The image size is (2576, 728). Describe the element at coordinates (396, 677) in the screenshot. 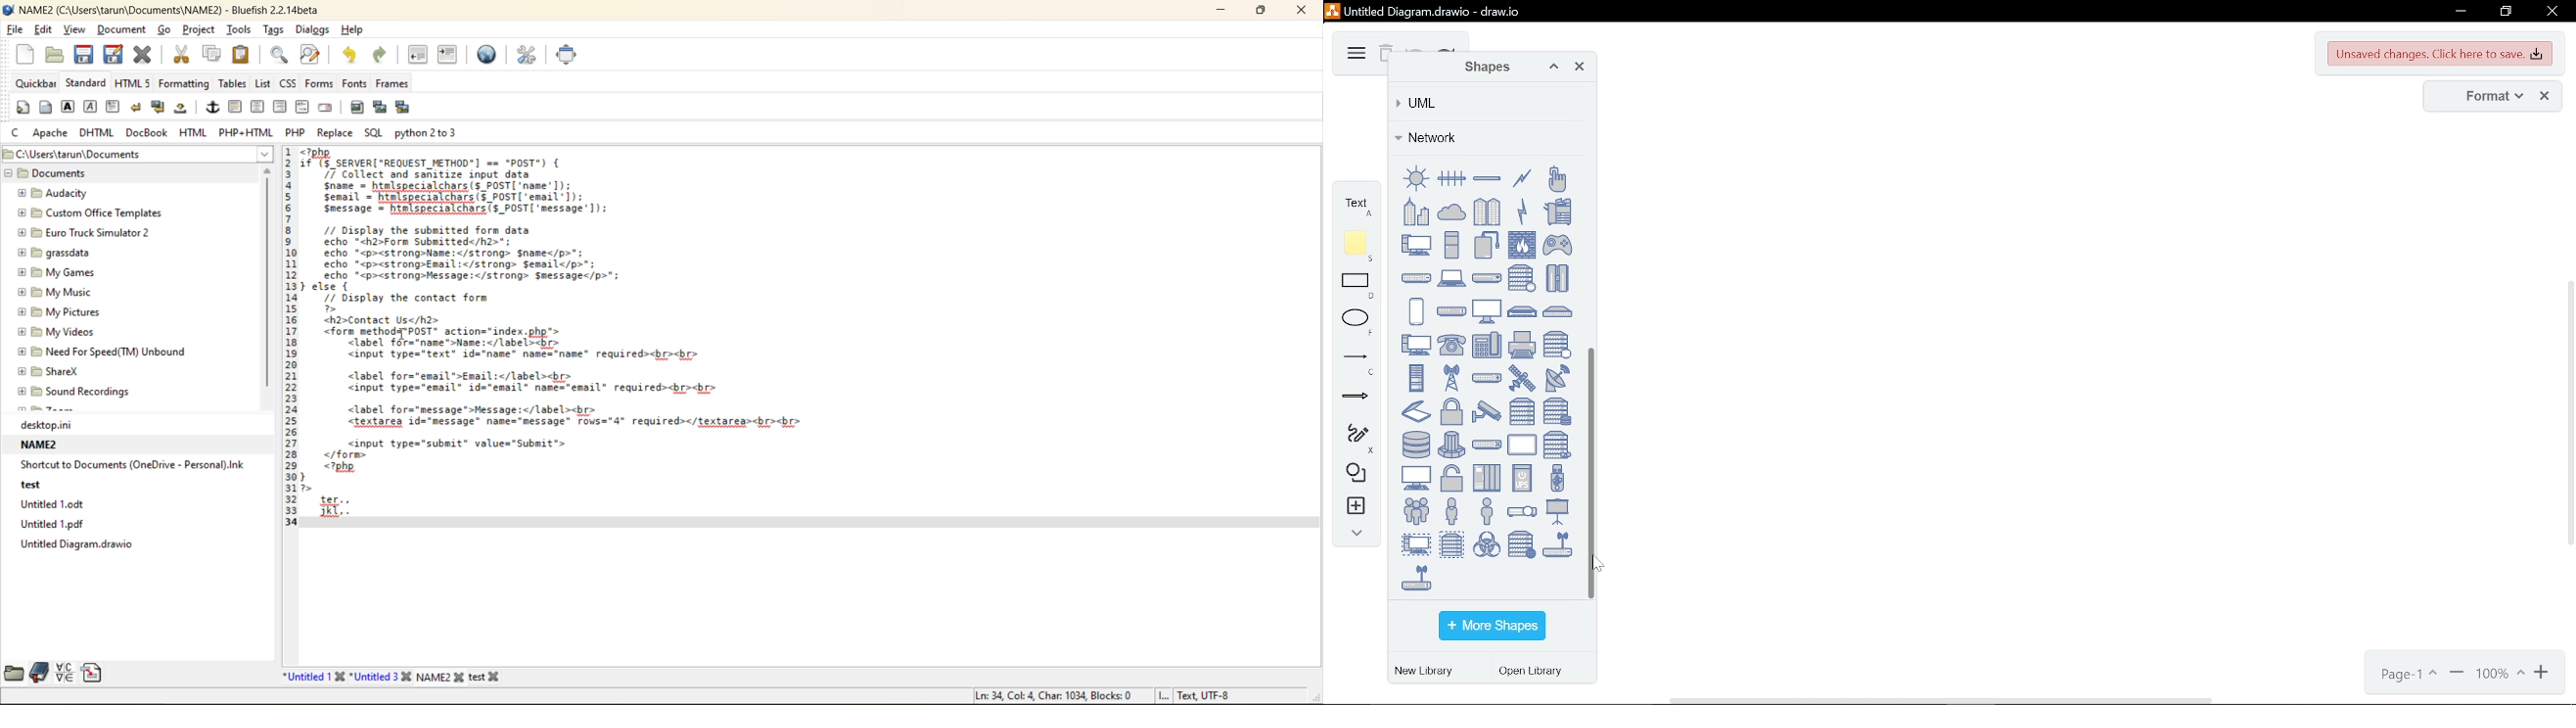

I see `file names` at that location.